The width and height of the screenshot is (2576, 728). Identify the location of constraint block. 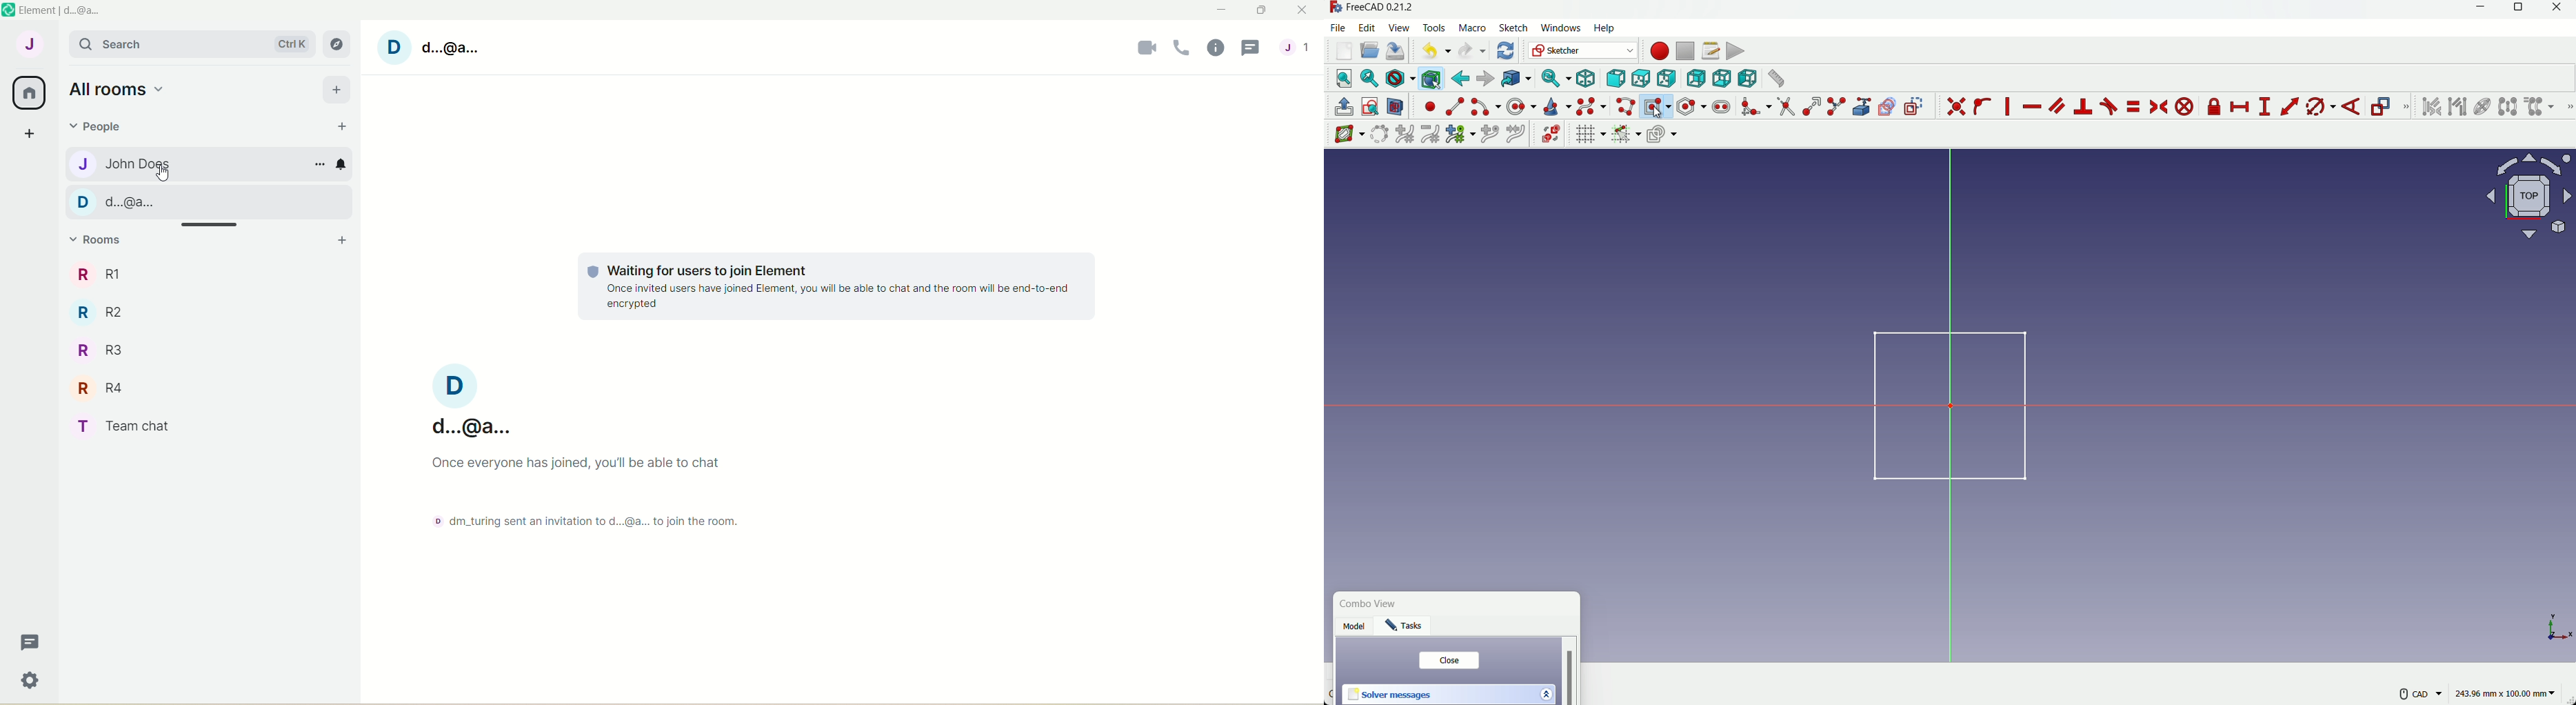
(2187, 107).